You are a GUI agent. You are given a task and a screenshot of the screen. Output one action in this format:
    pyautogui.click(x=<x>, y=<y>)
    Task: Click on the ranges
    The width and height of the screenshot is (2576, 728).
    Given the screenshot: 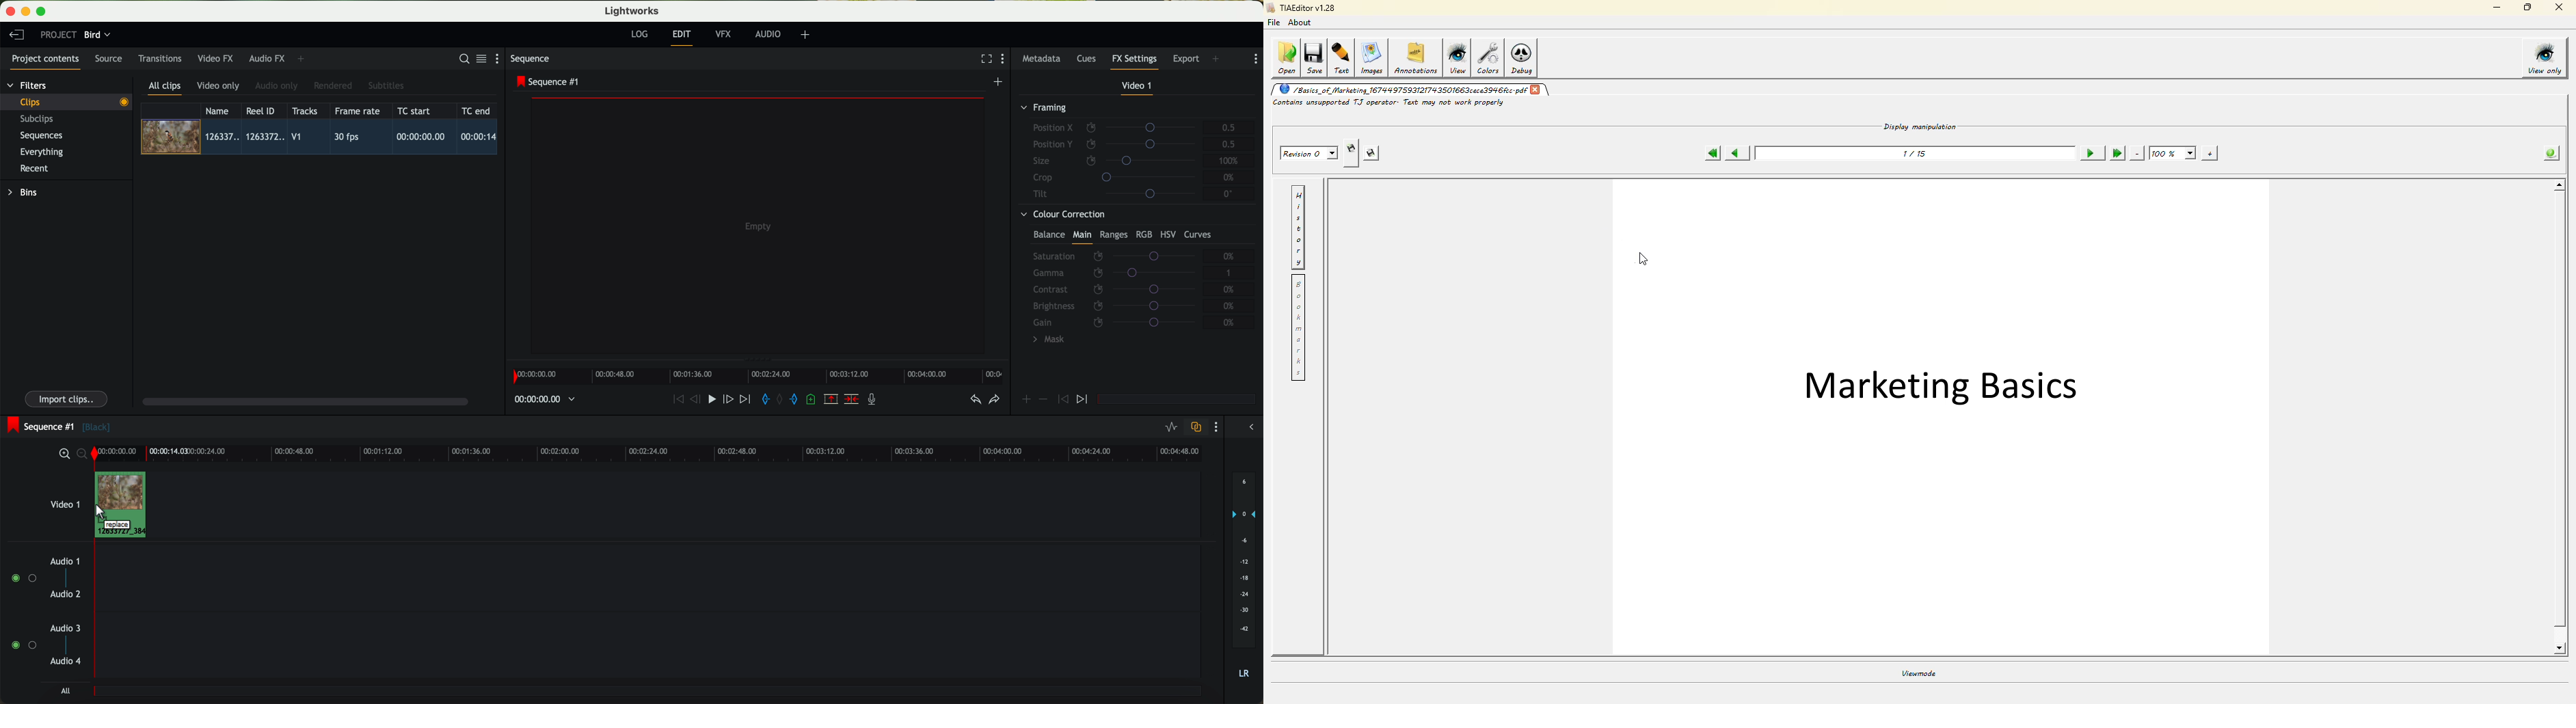 What is the action you would take?
    pyautogui.click(x=1114, y=234)
    